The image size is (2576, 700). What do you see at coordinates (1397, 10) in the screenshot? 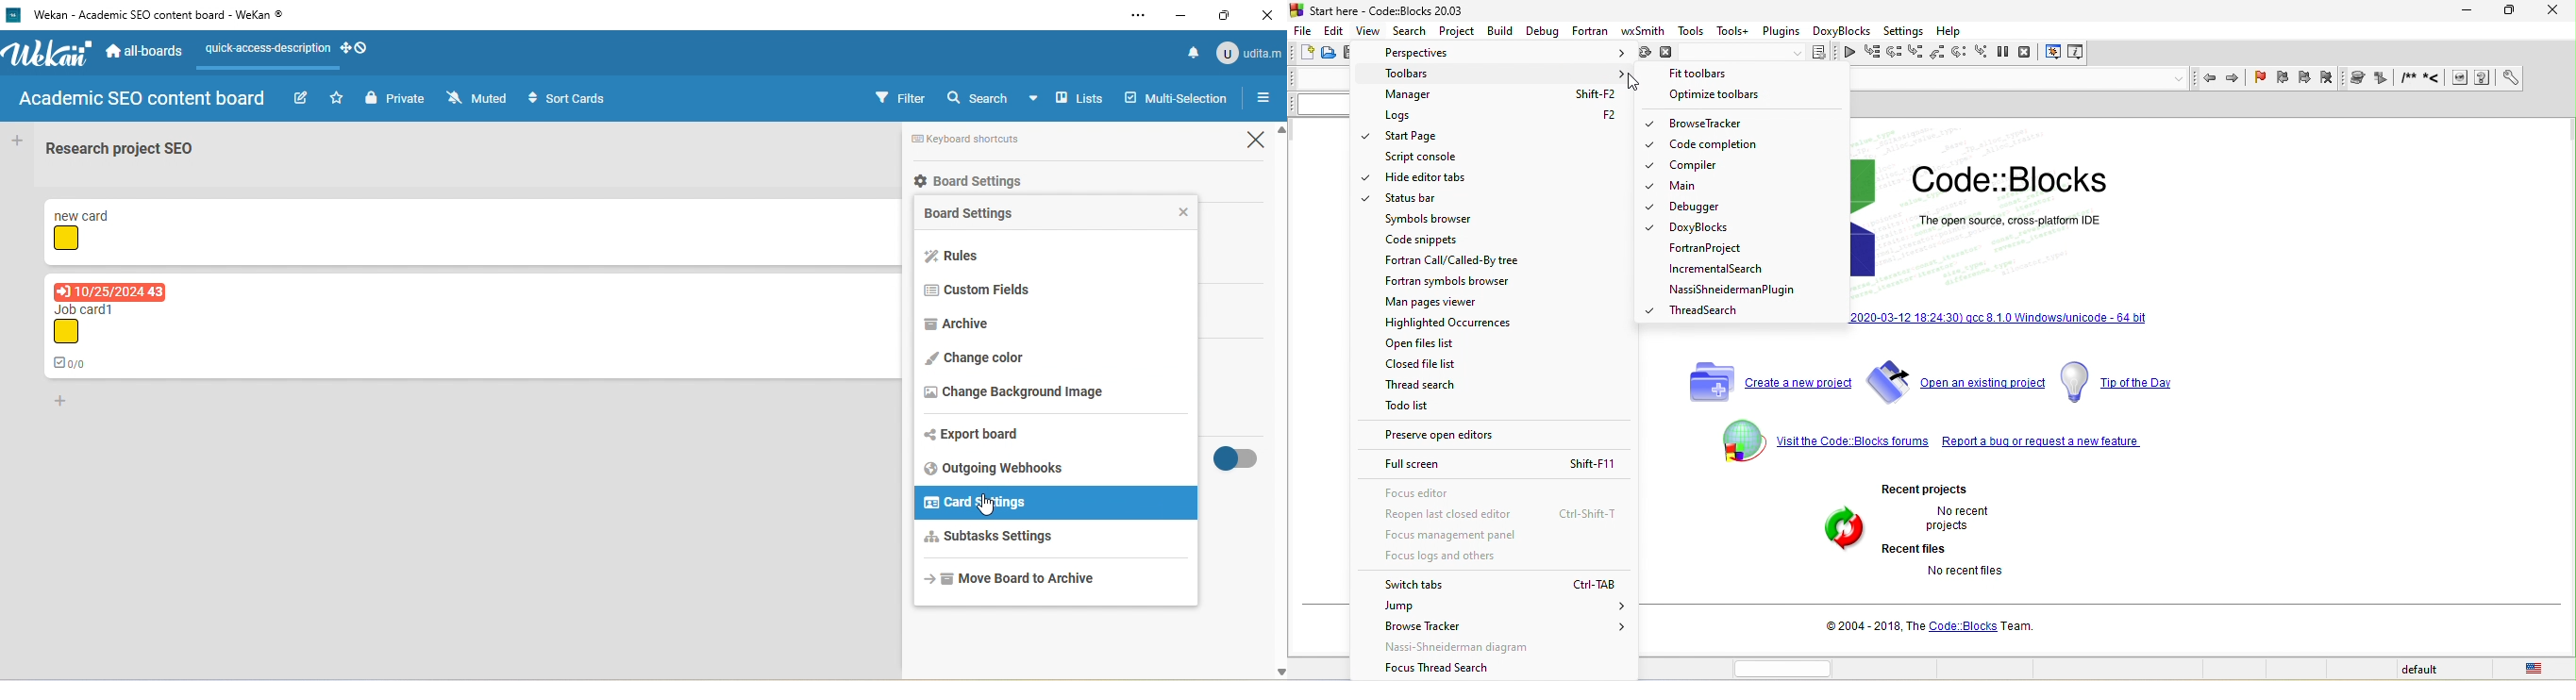
I see `start here-code blocks-2023` at bounding box center [1397, 10].